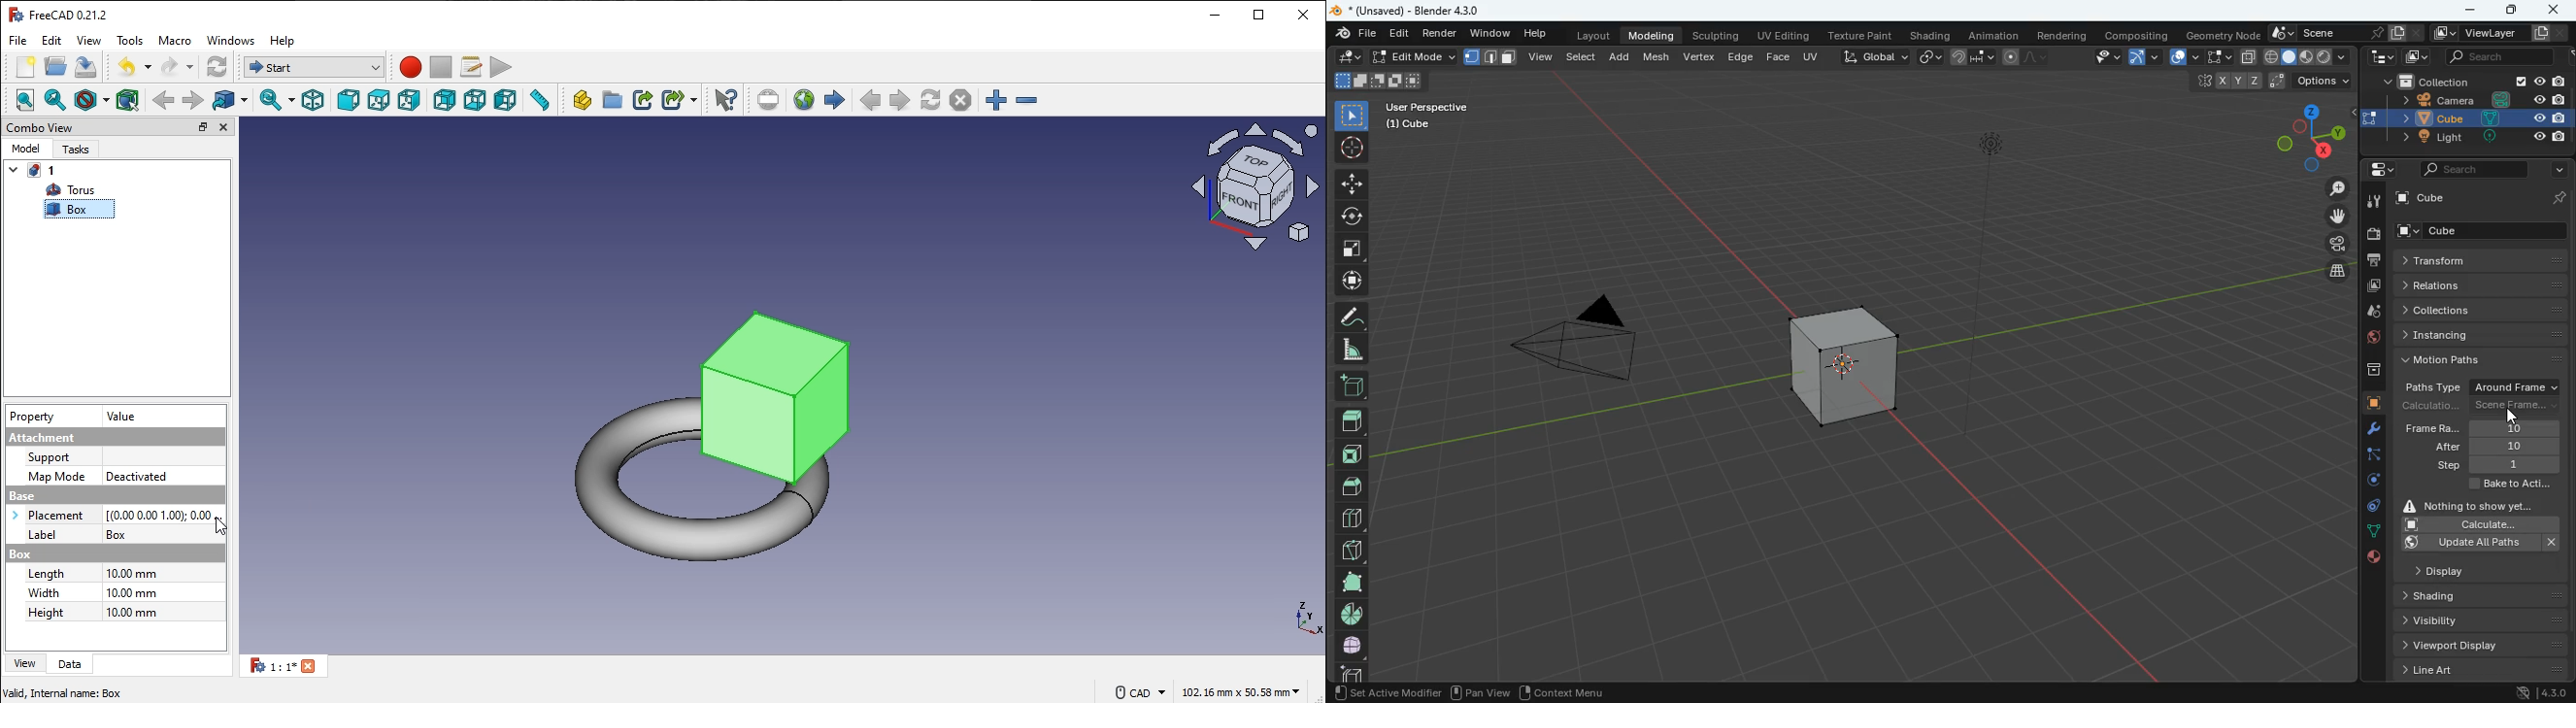 The width and height of the screenshot is (2576, 728). What do you see at coordinates (2503, 33) in the screenshot?
I see `view layer` at bounding box center [2503, 33].